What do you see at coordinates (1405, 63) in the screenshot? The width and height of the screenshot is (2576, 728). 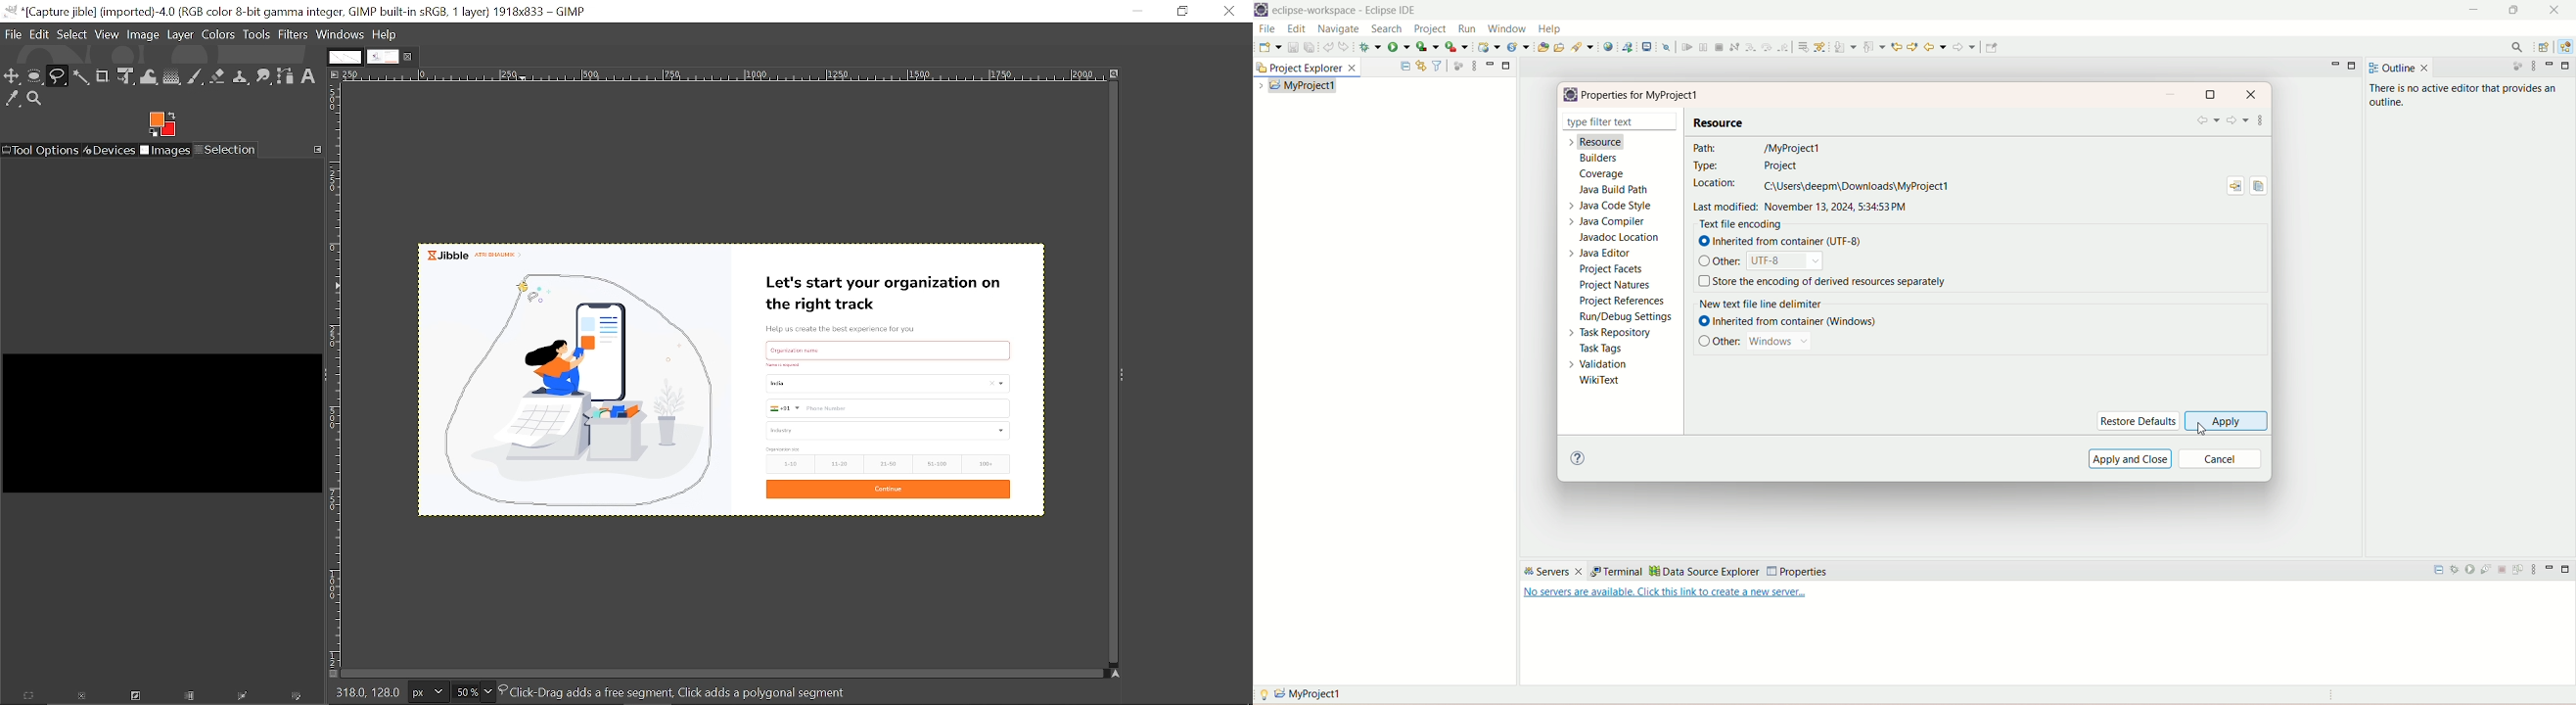 I see `collapse all` at bounding box center [1405, 63].